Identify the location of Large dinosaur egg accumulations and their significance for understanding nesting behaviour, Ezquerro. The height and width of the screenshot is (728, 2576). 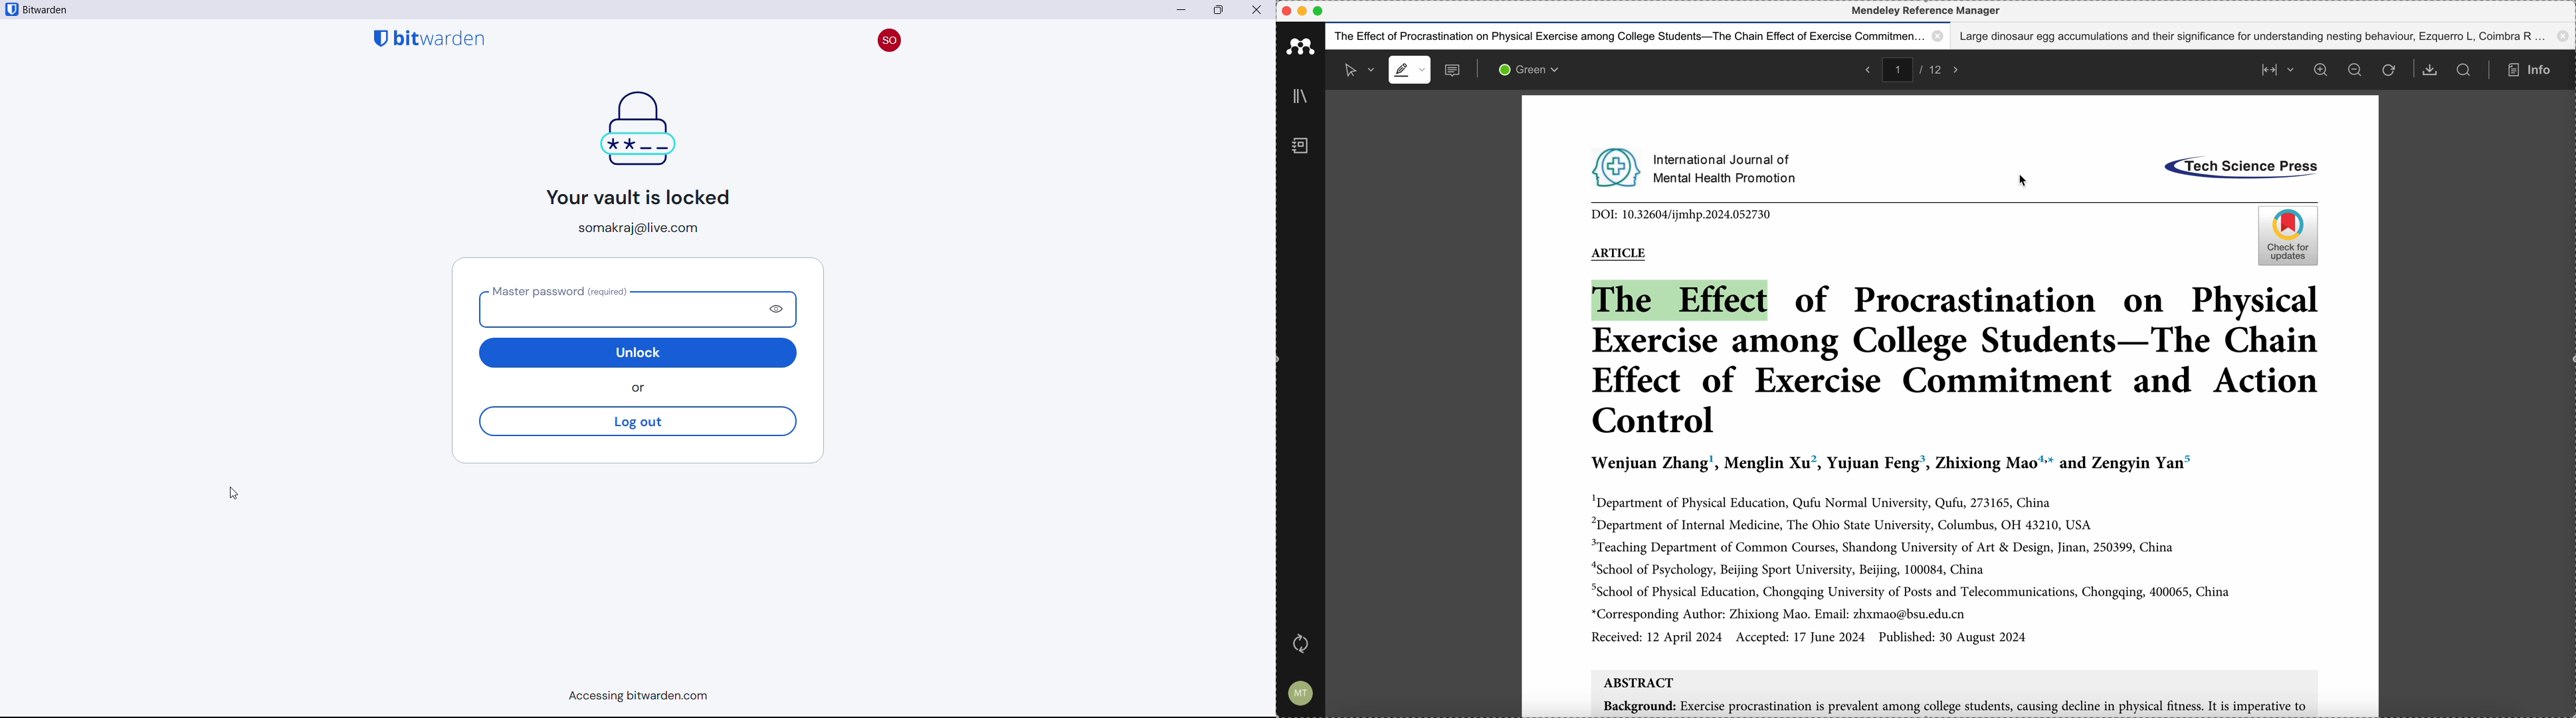
(2266, 36).